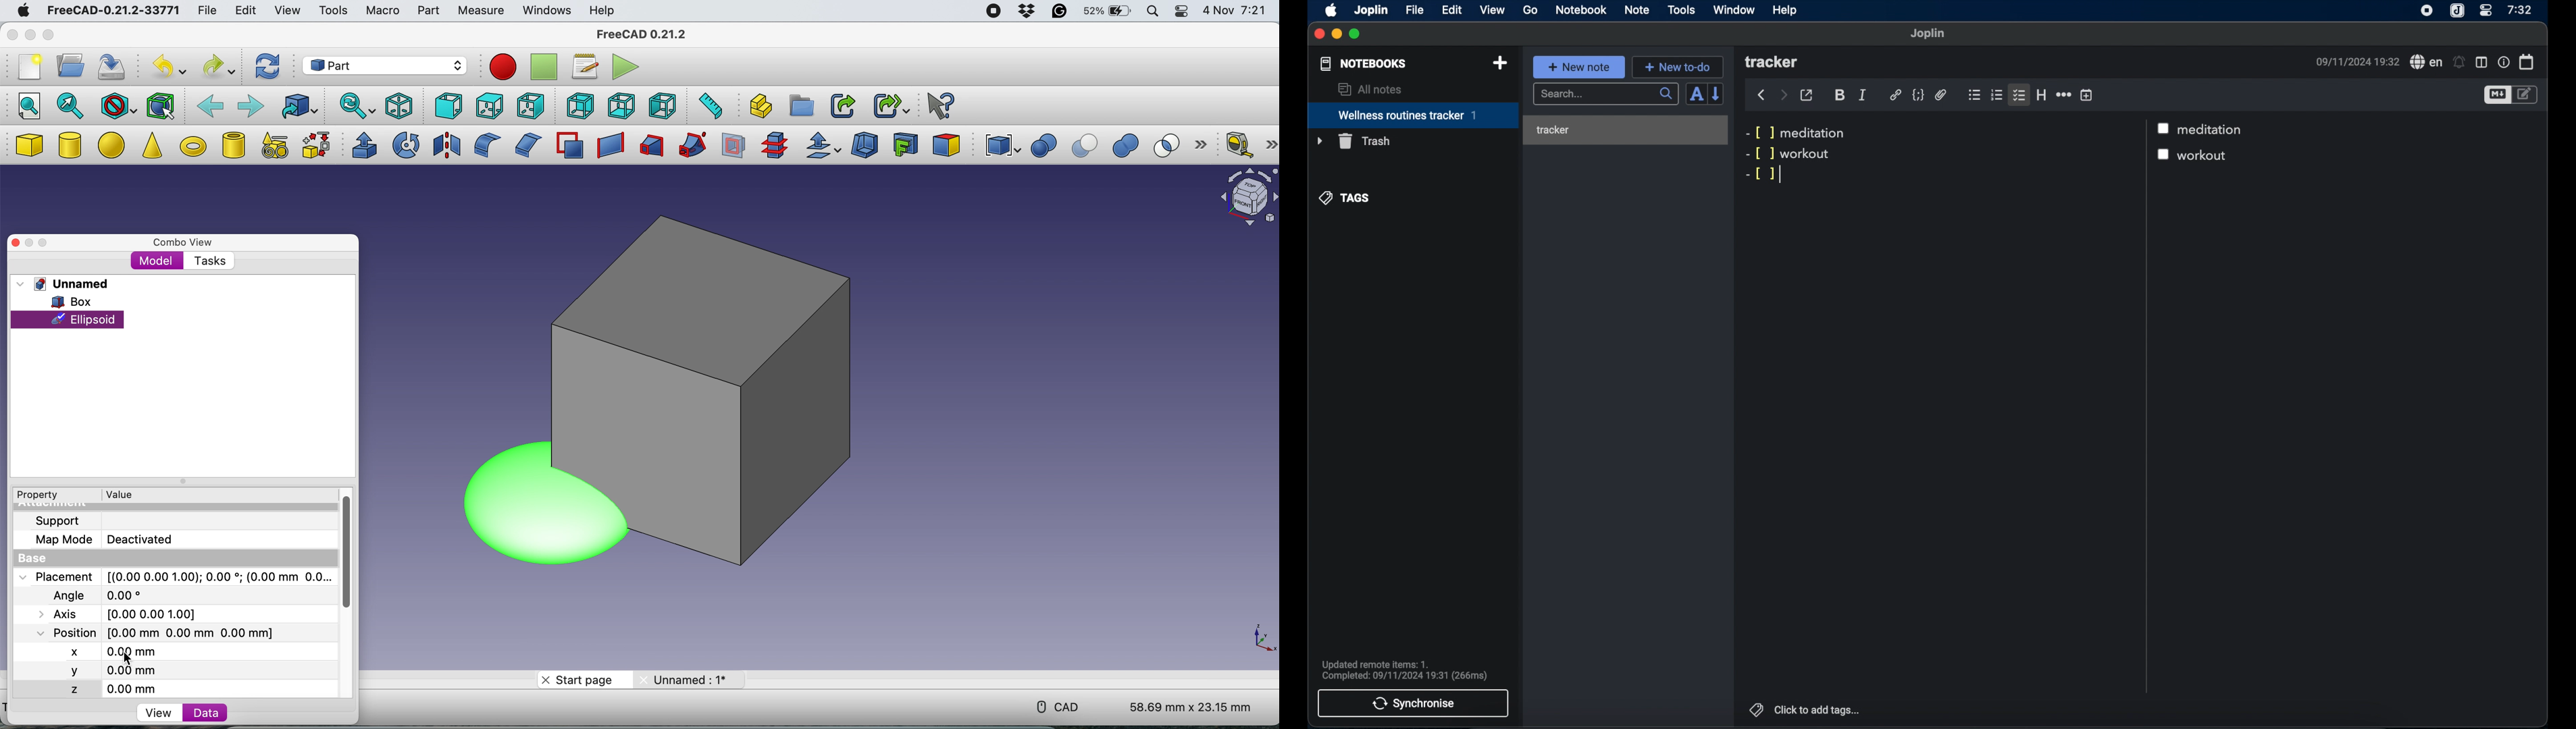 Image resolution: width=2576 pixels, height=756 pixels. Describe the element at coordinates (1637, 11) in the screenshot. I see `note` at that location.